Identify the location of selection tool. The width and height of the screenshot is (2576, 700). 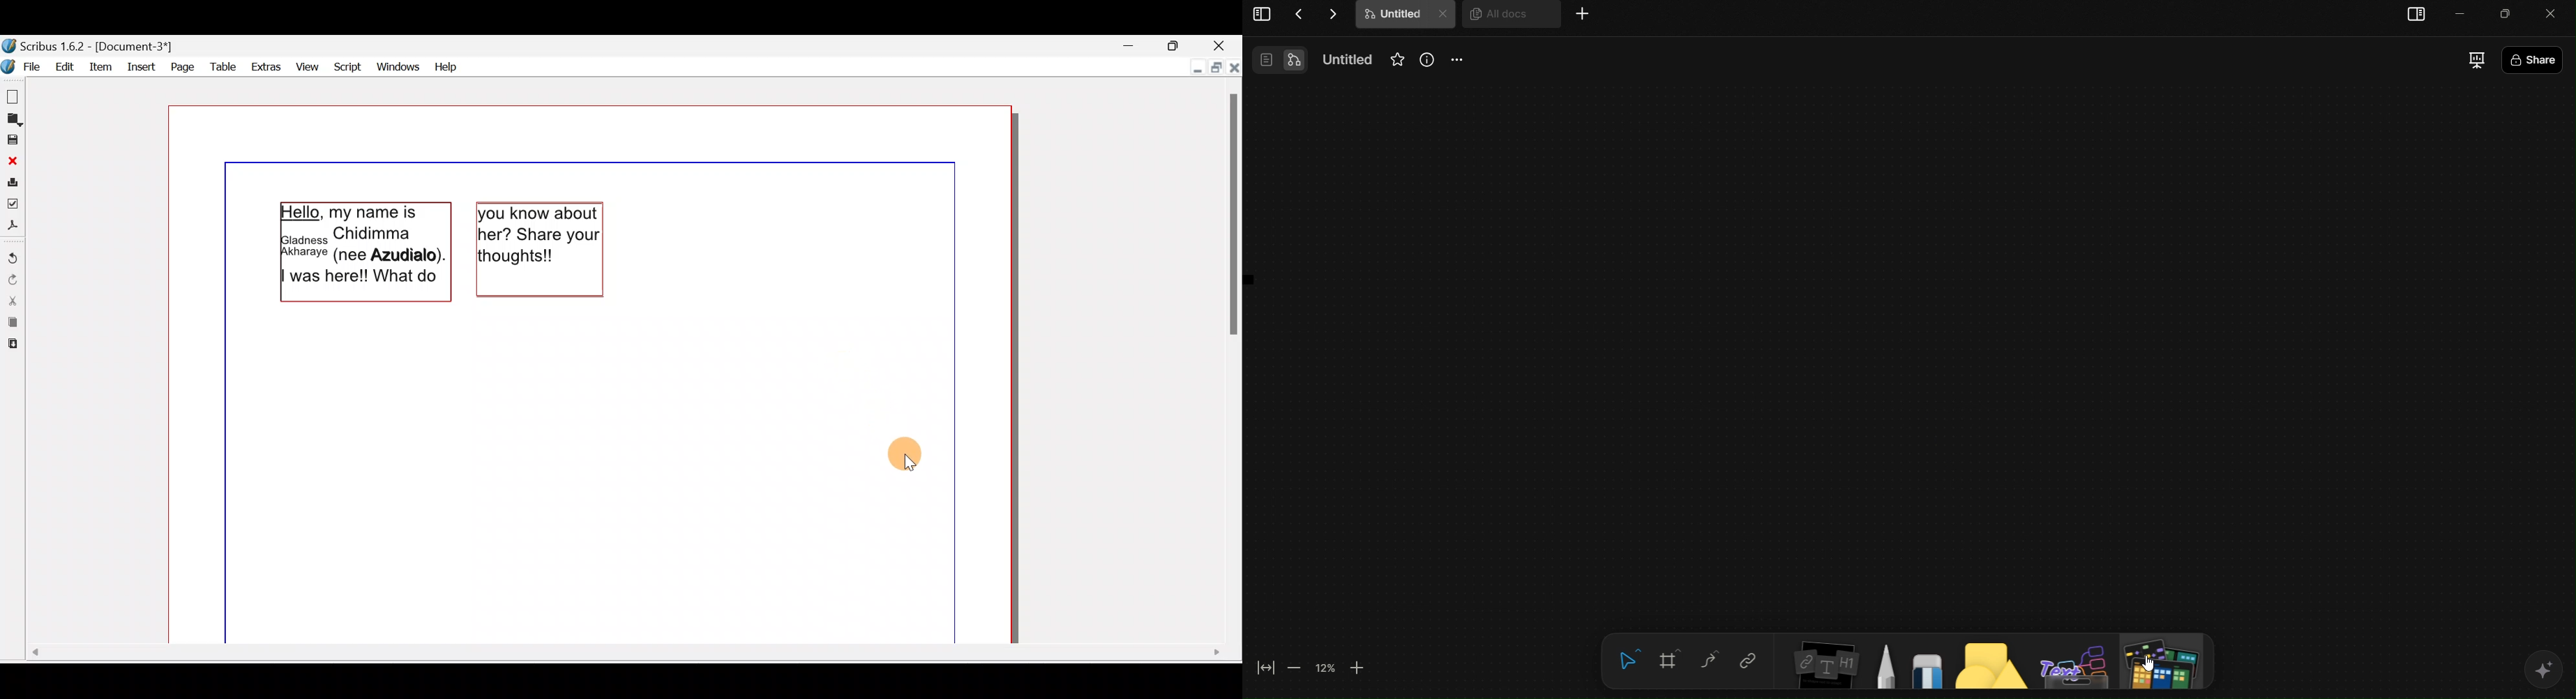
(1627, 660).